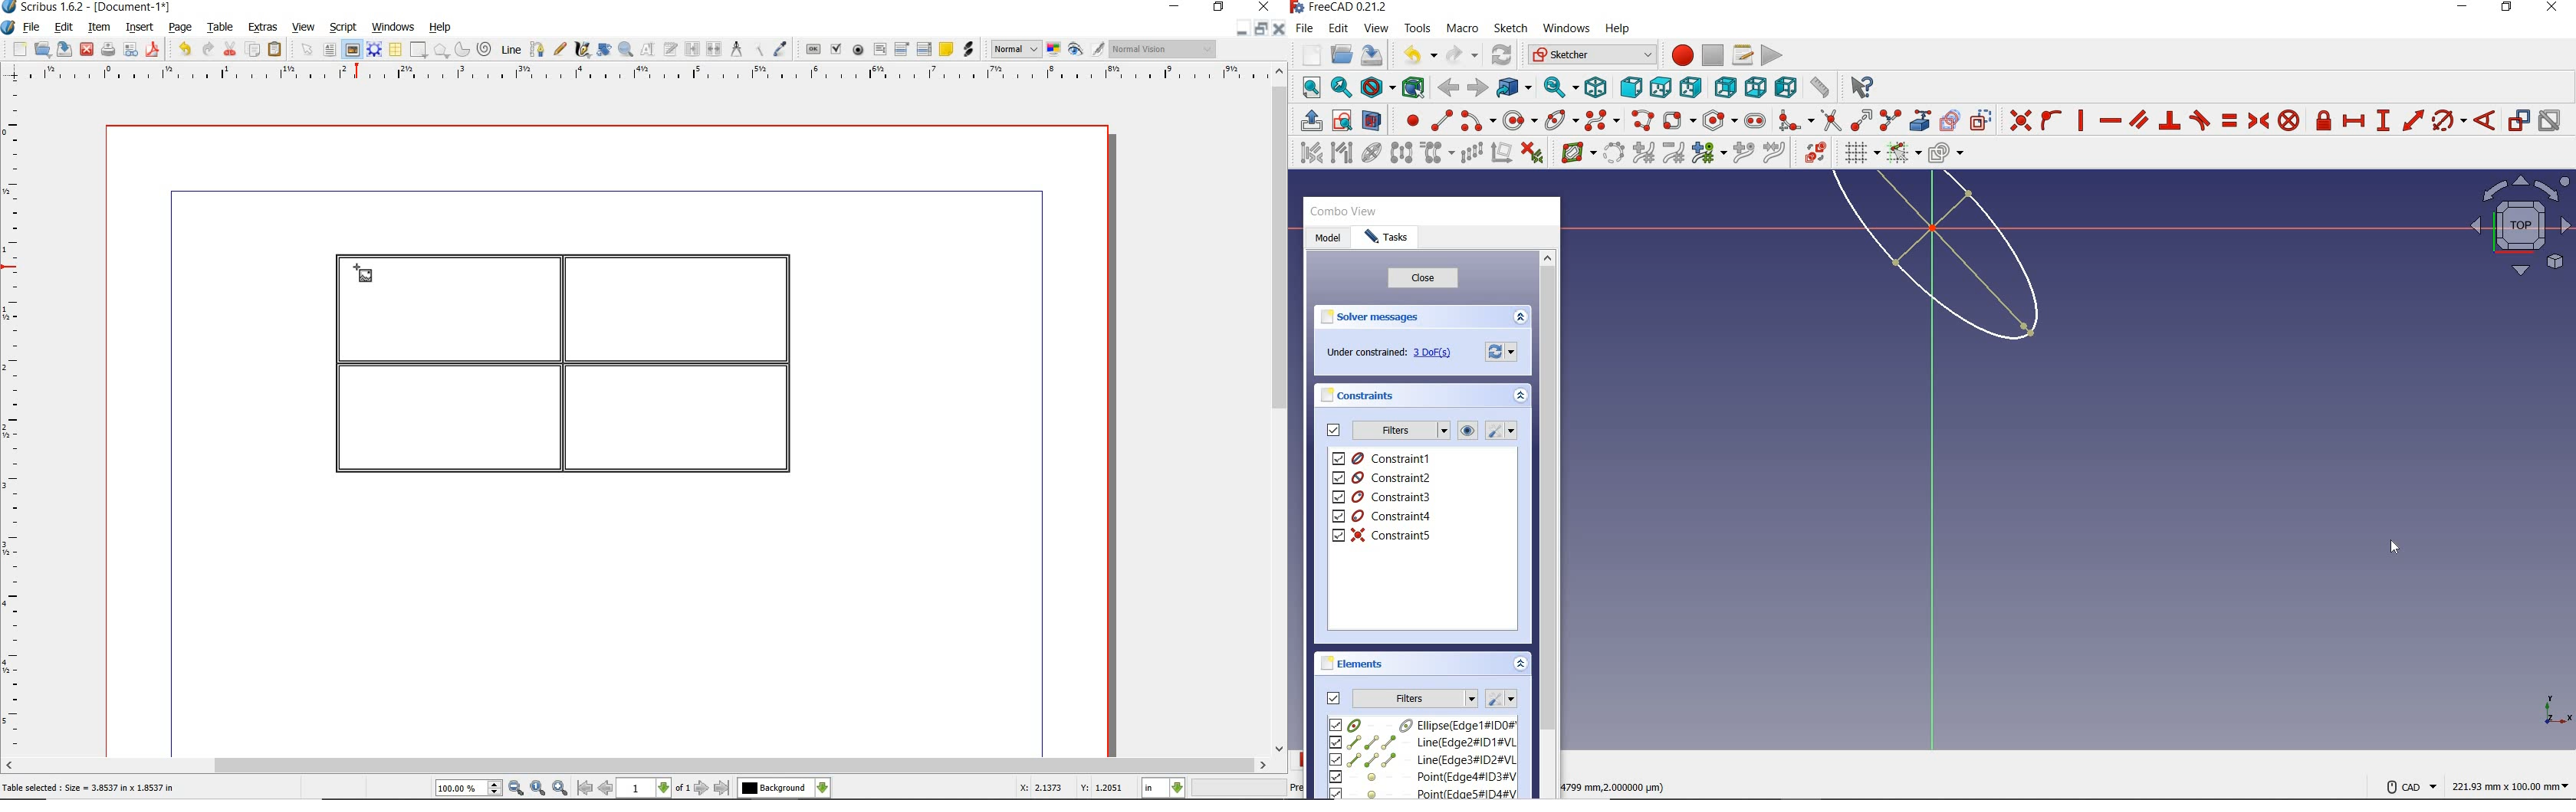  What do you see at coordinates (1796, 118) in the screenshot?
I see `create fillet` at bounding box center [1796, 118].